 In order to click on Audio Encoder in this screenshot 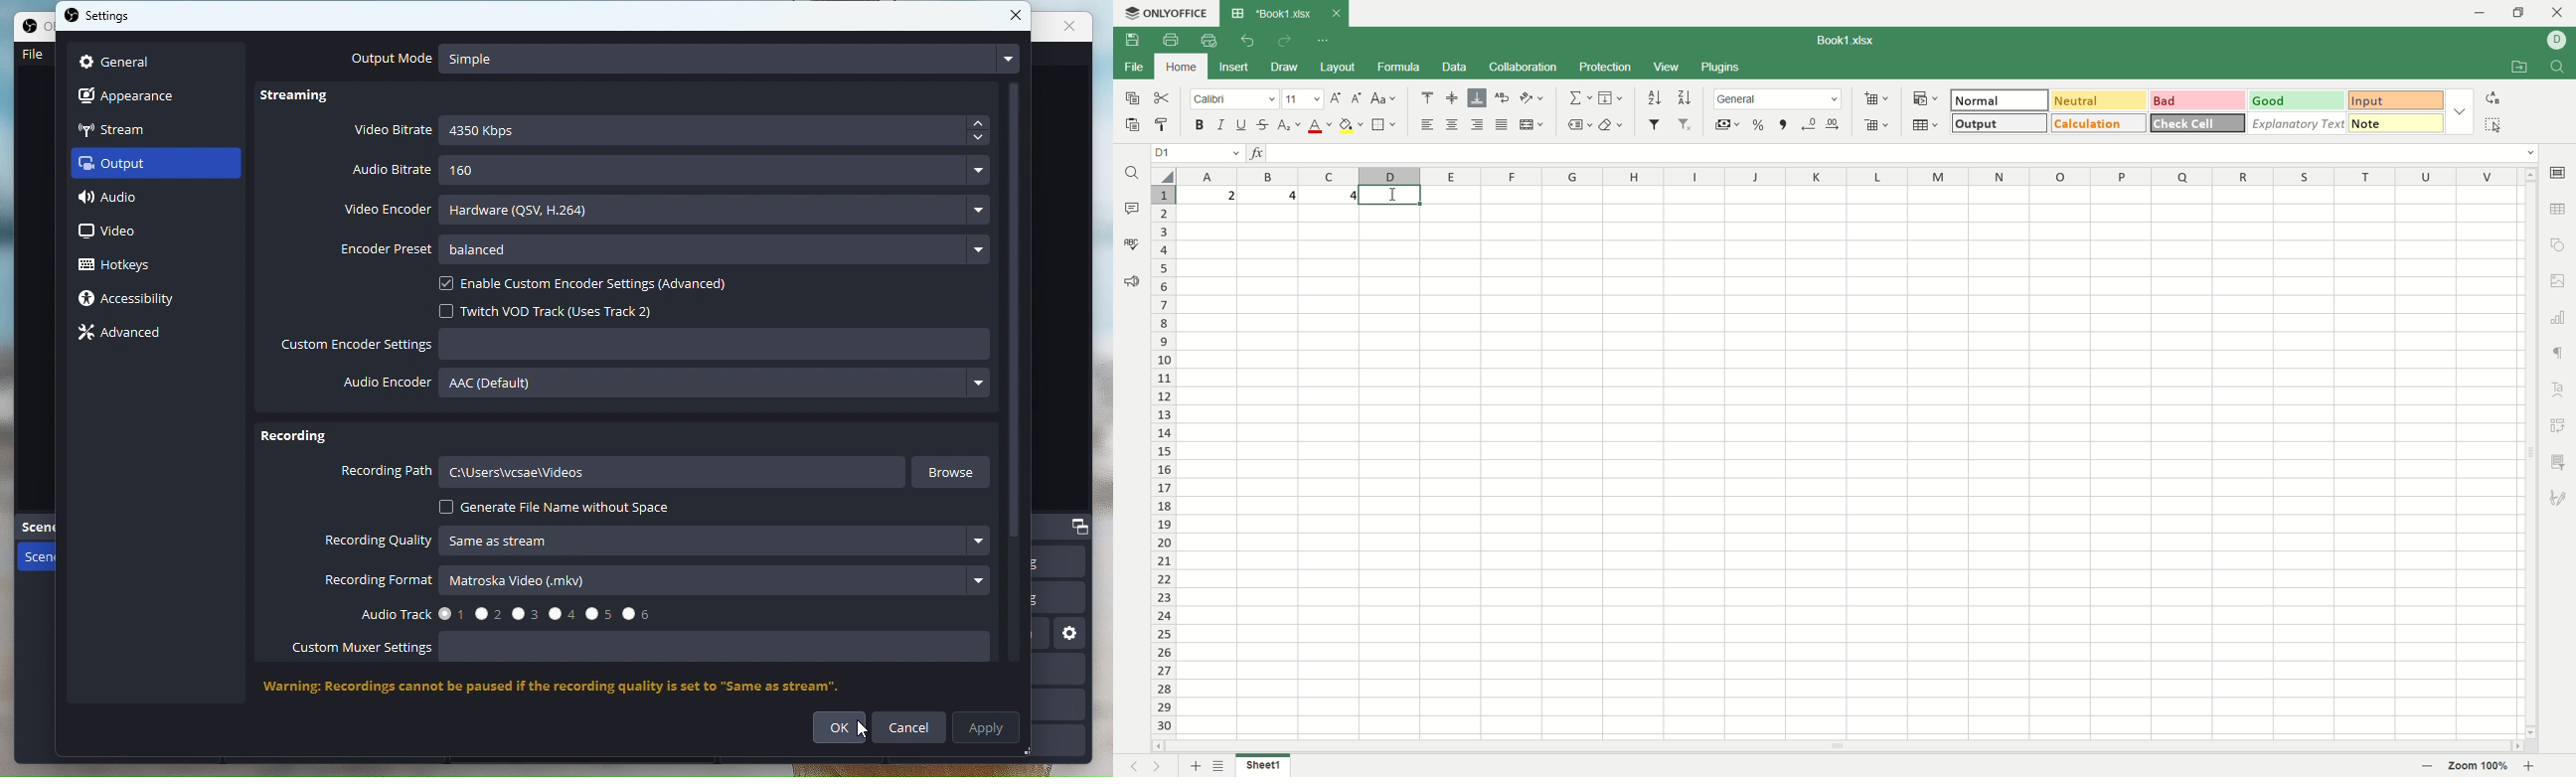, I will do `click(669, 388)`.